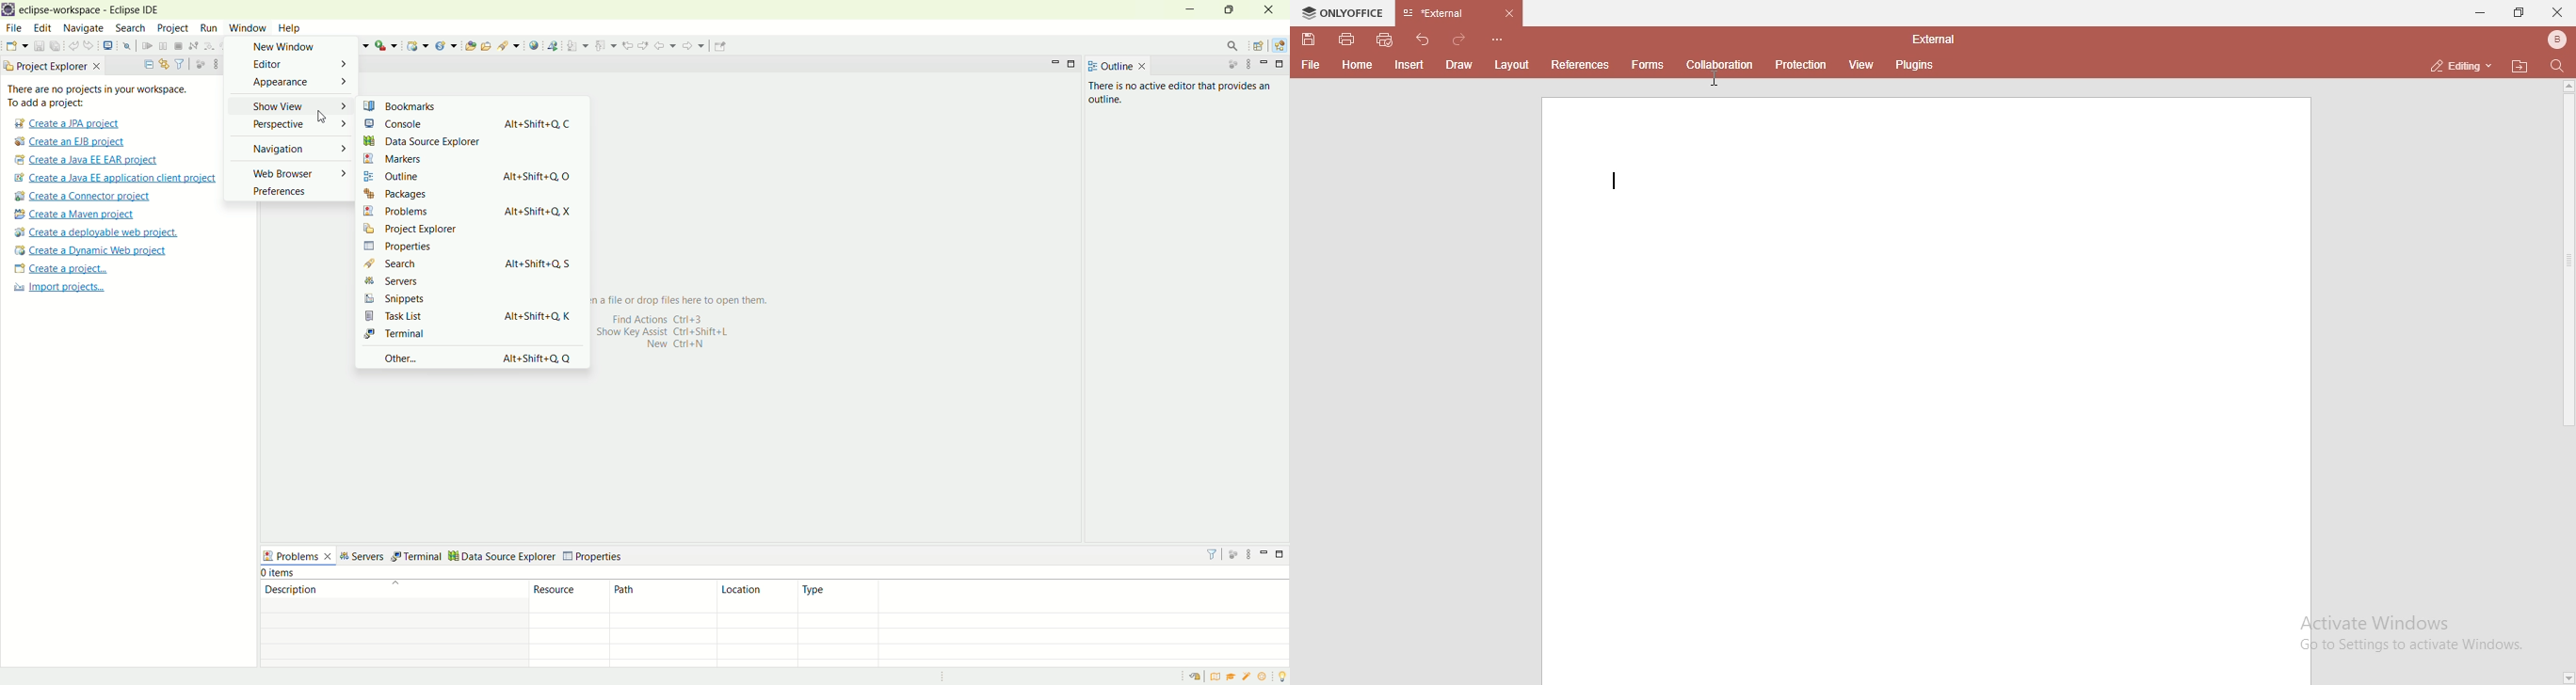 The width and height of the screenshot is (2576, 700). I want to click on open web browser, so click(534, 46).